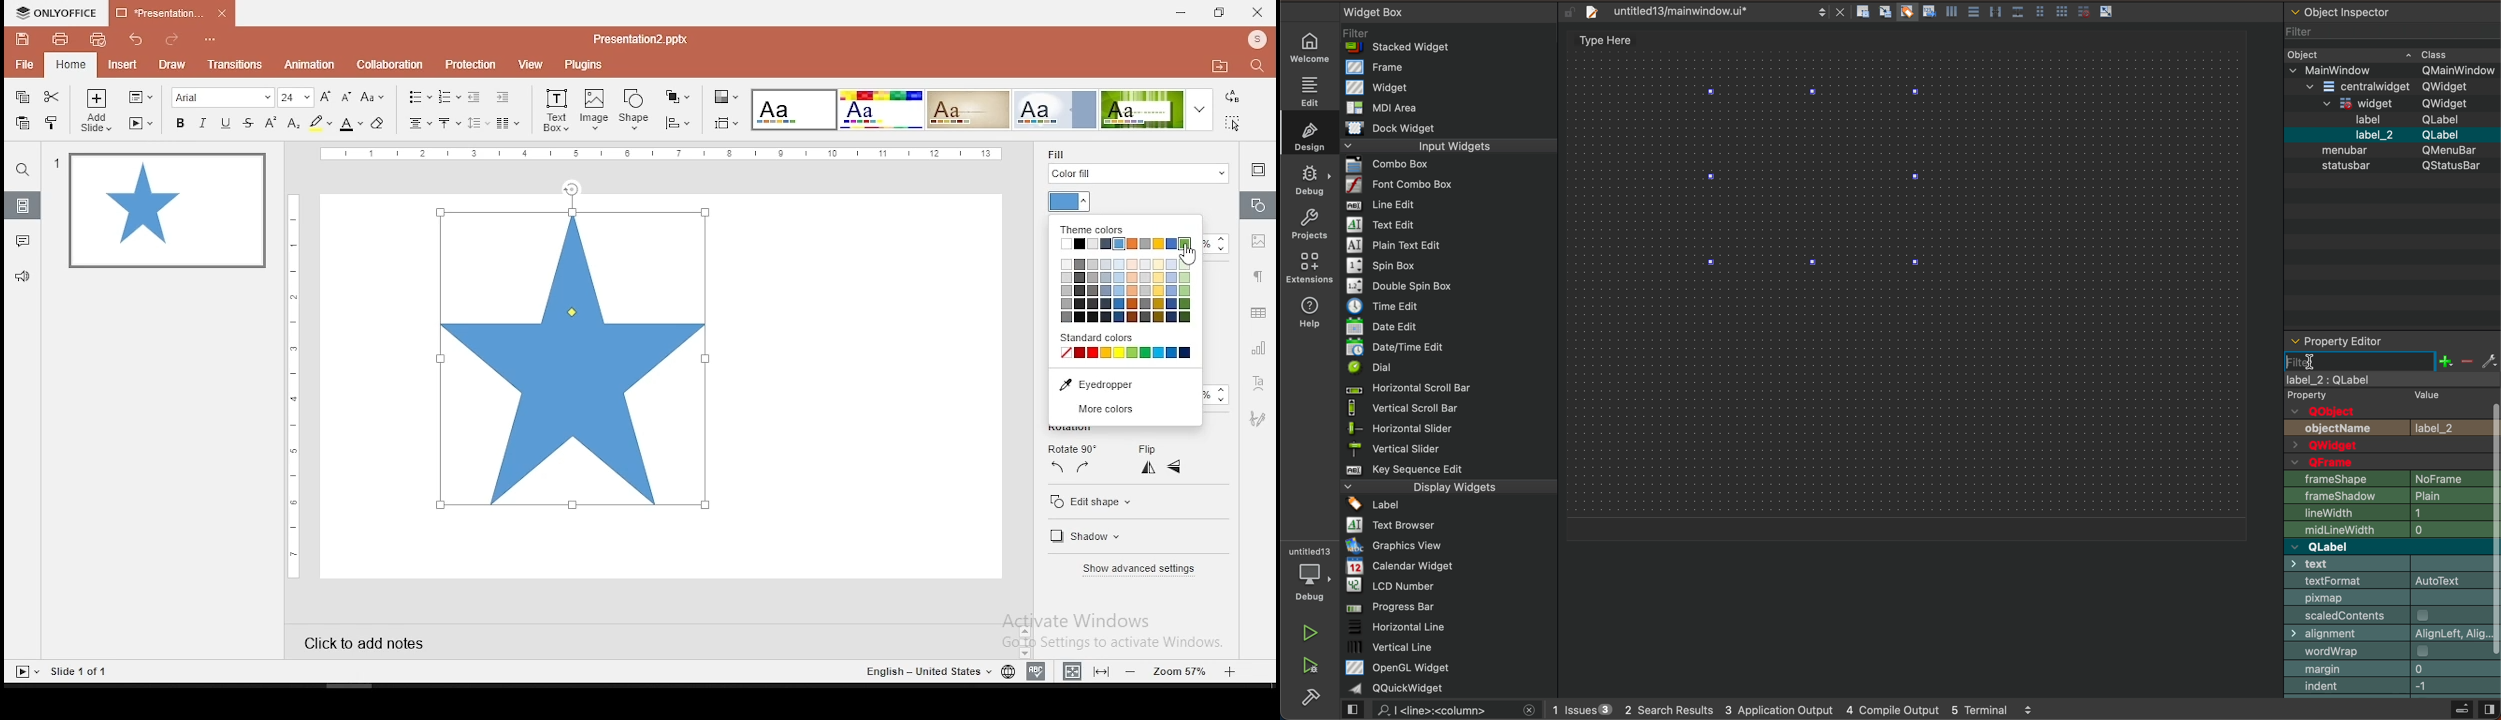  What do you see at coordinates (476, 96) in the screenshot?
I see `decrease indent` at bounding box center [476, 96].